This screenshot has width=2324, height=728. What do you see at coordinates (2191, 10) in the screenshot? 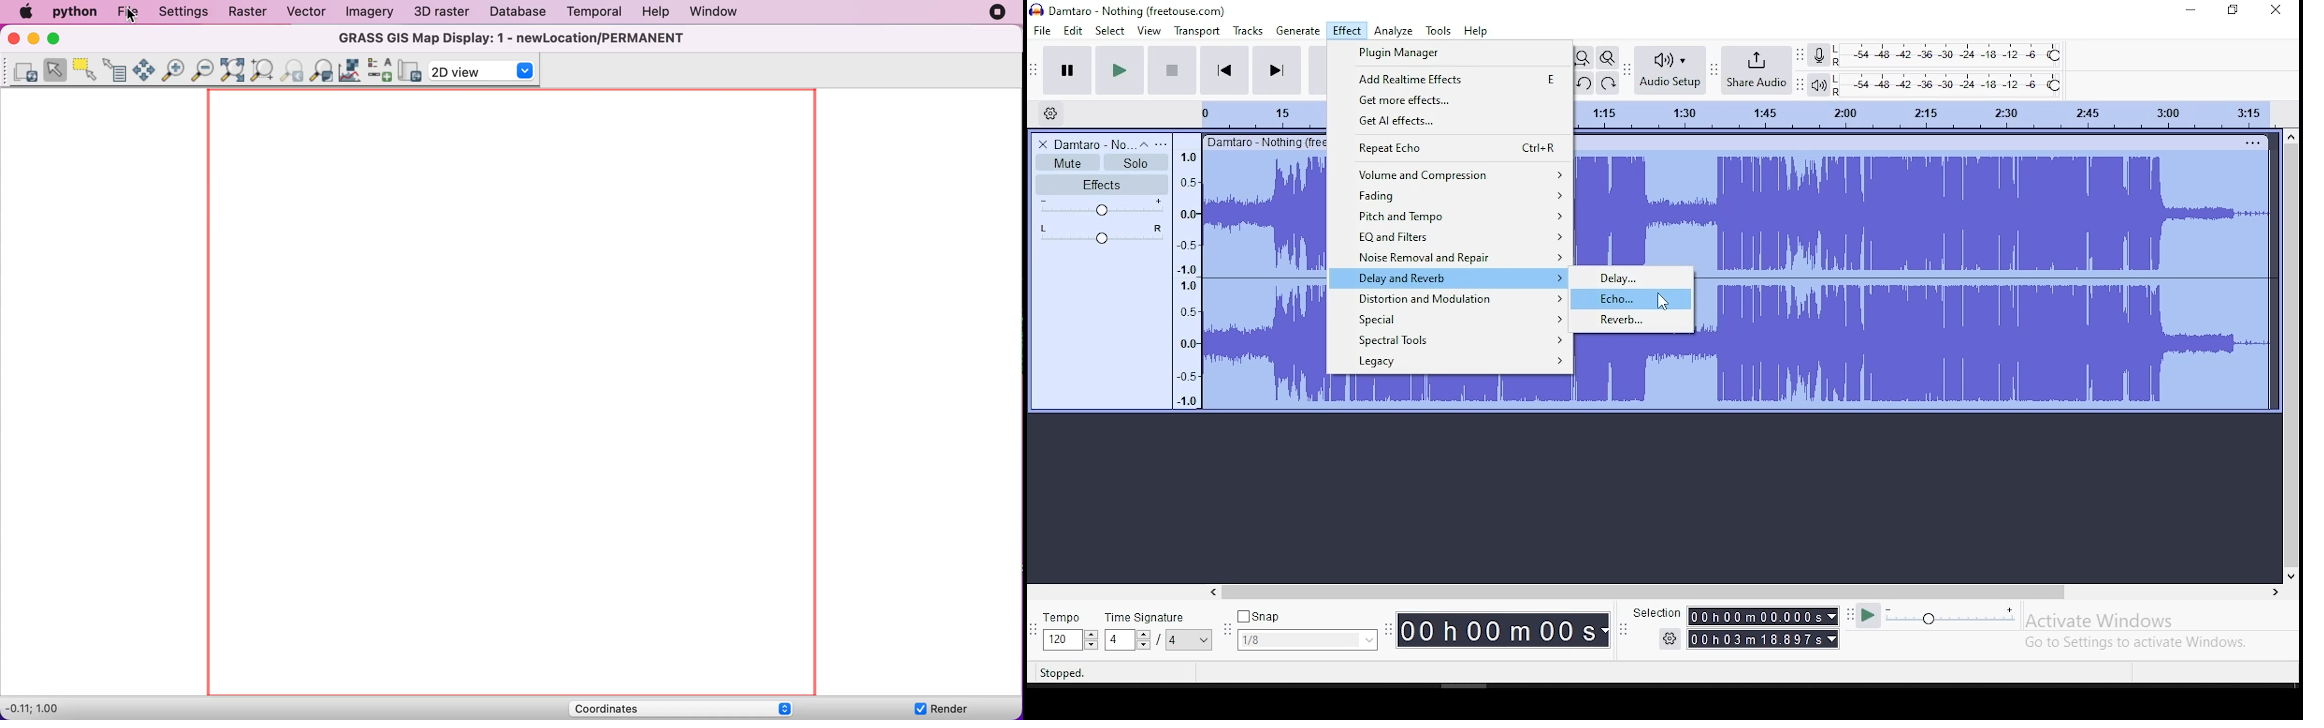
I see `minimize` at bounding box center [2191, 10].